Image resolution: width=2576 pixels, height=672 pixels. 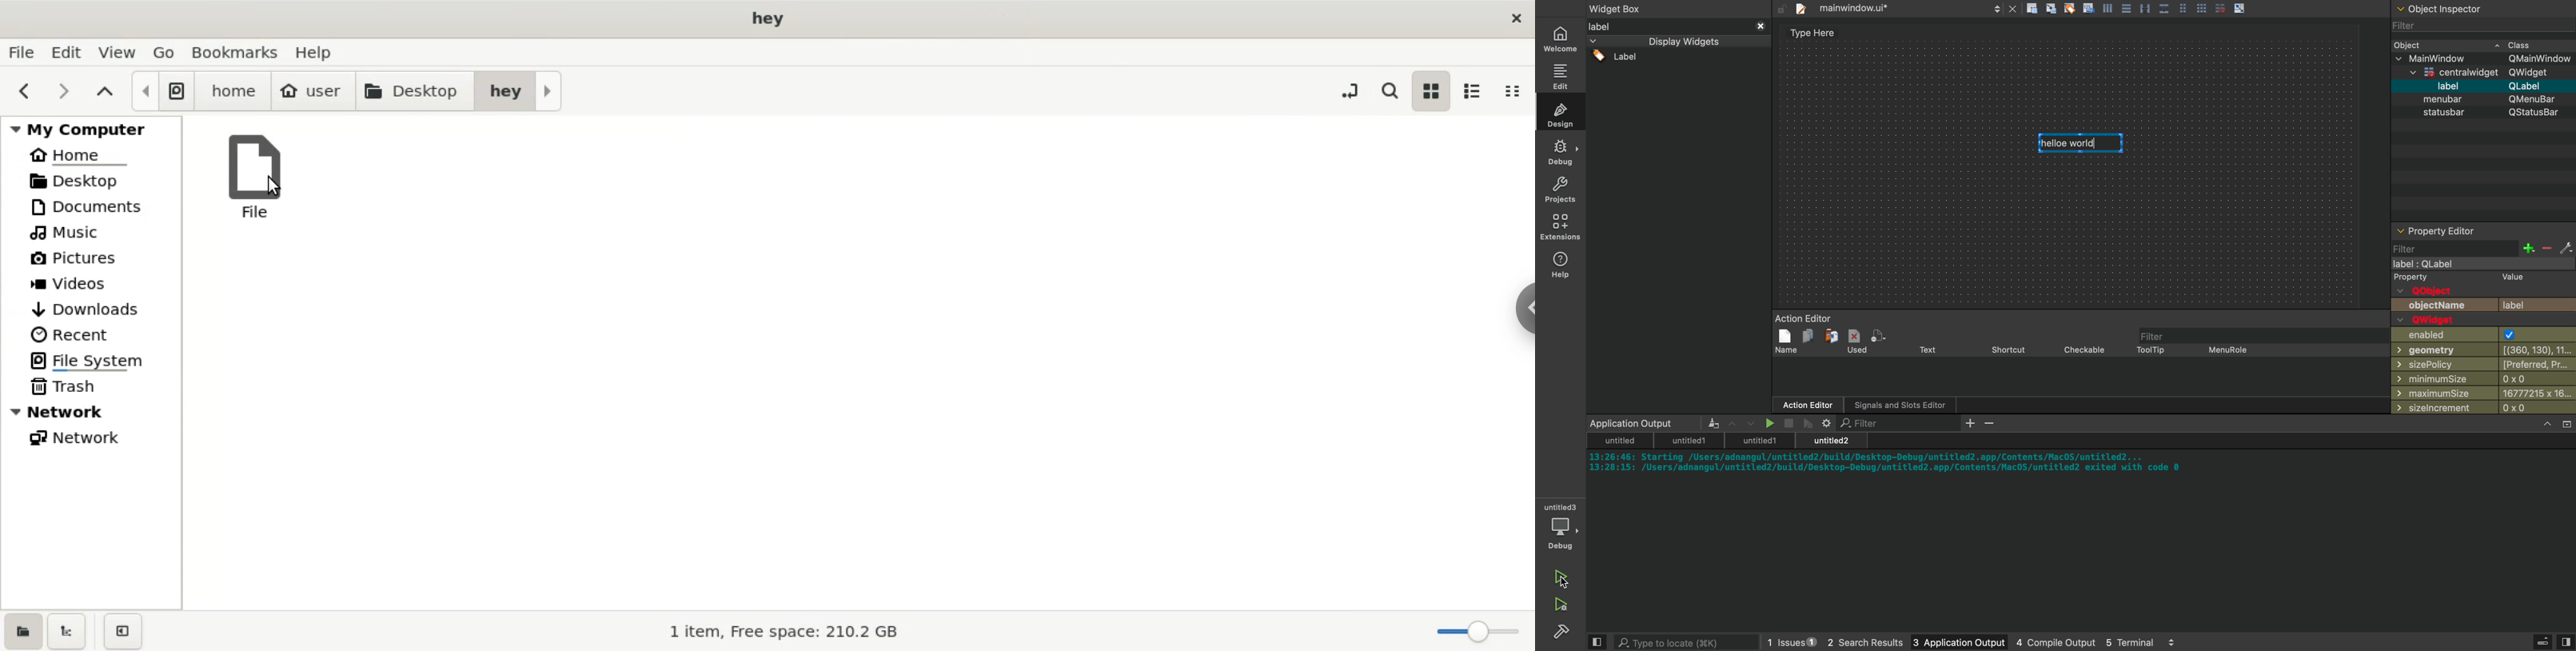 I want to click on search bar, so click(x=1676, y=642).